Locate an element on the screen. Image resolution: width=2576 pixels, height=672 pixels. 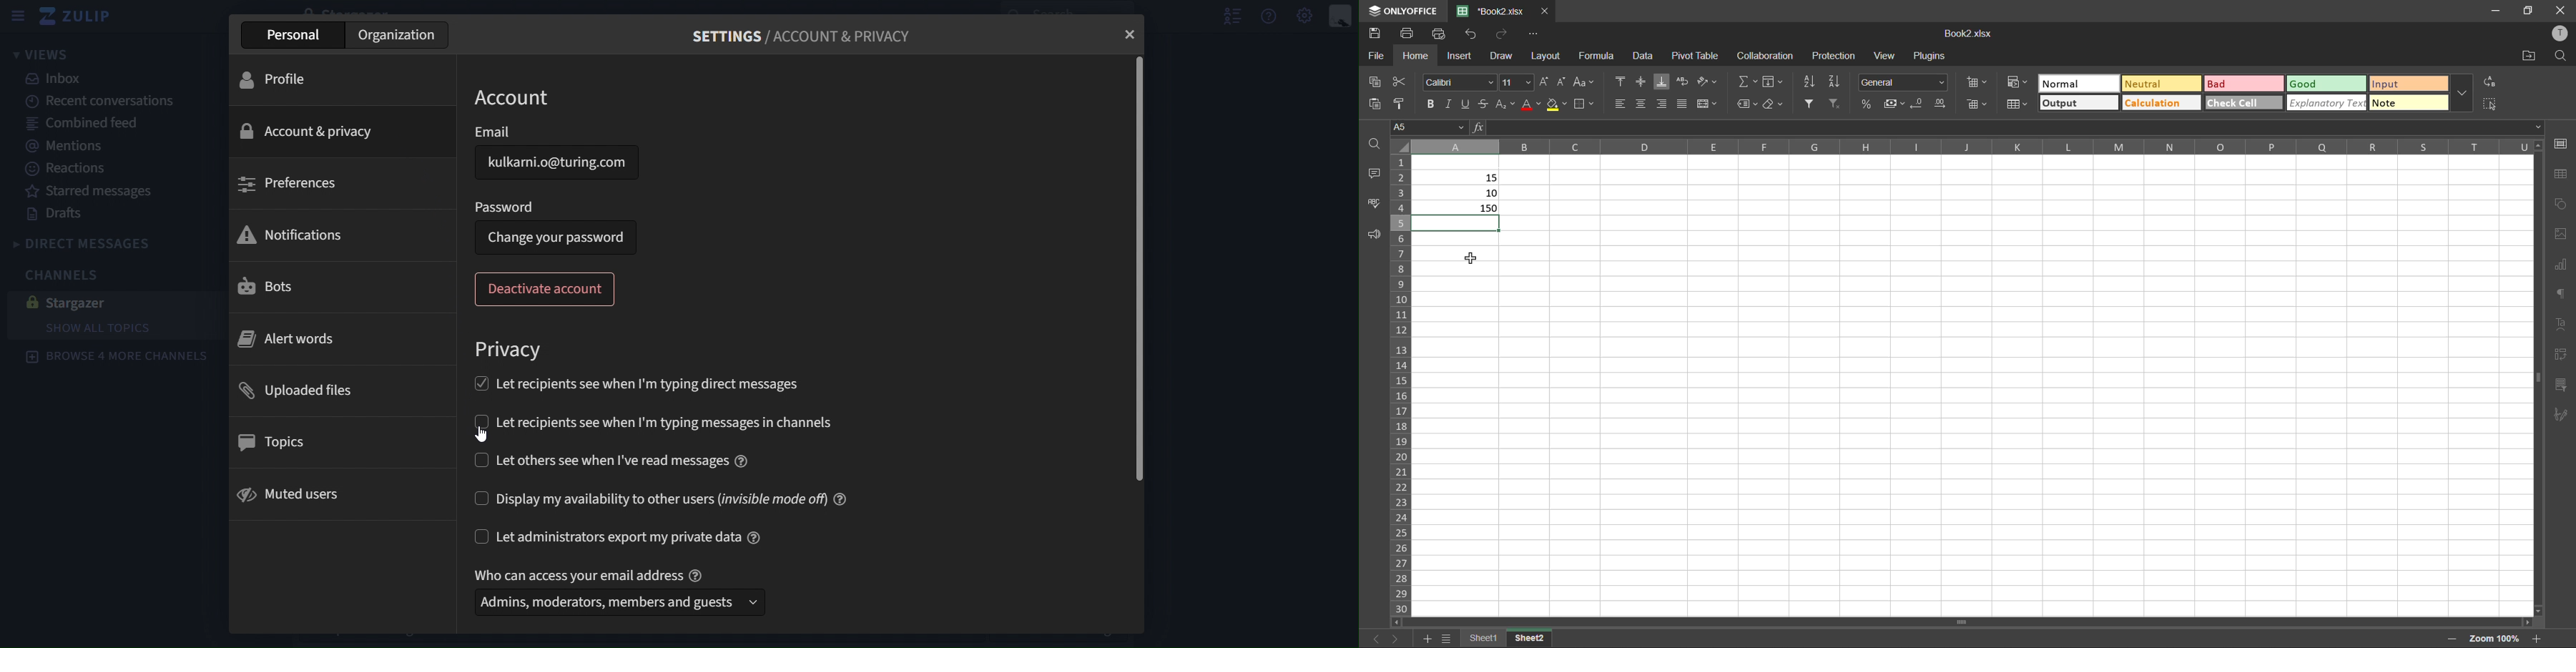
column names in alphabets is located at coordinates (1974, 146).